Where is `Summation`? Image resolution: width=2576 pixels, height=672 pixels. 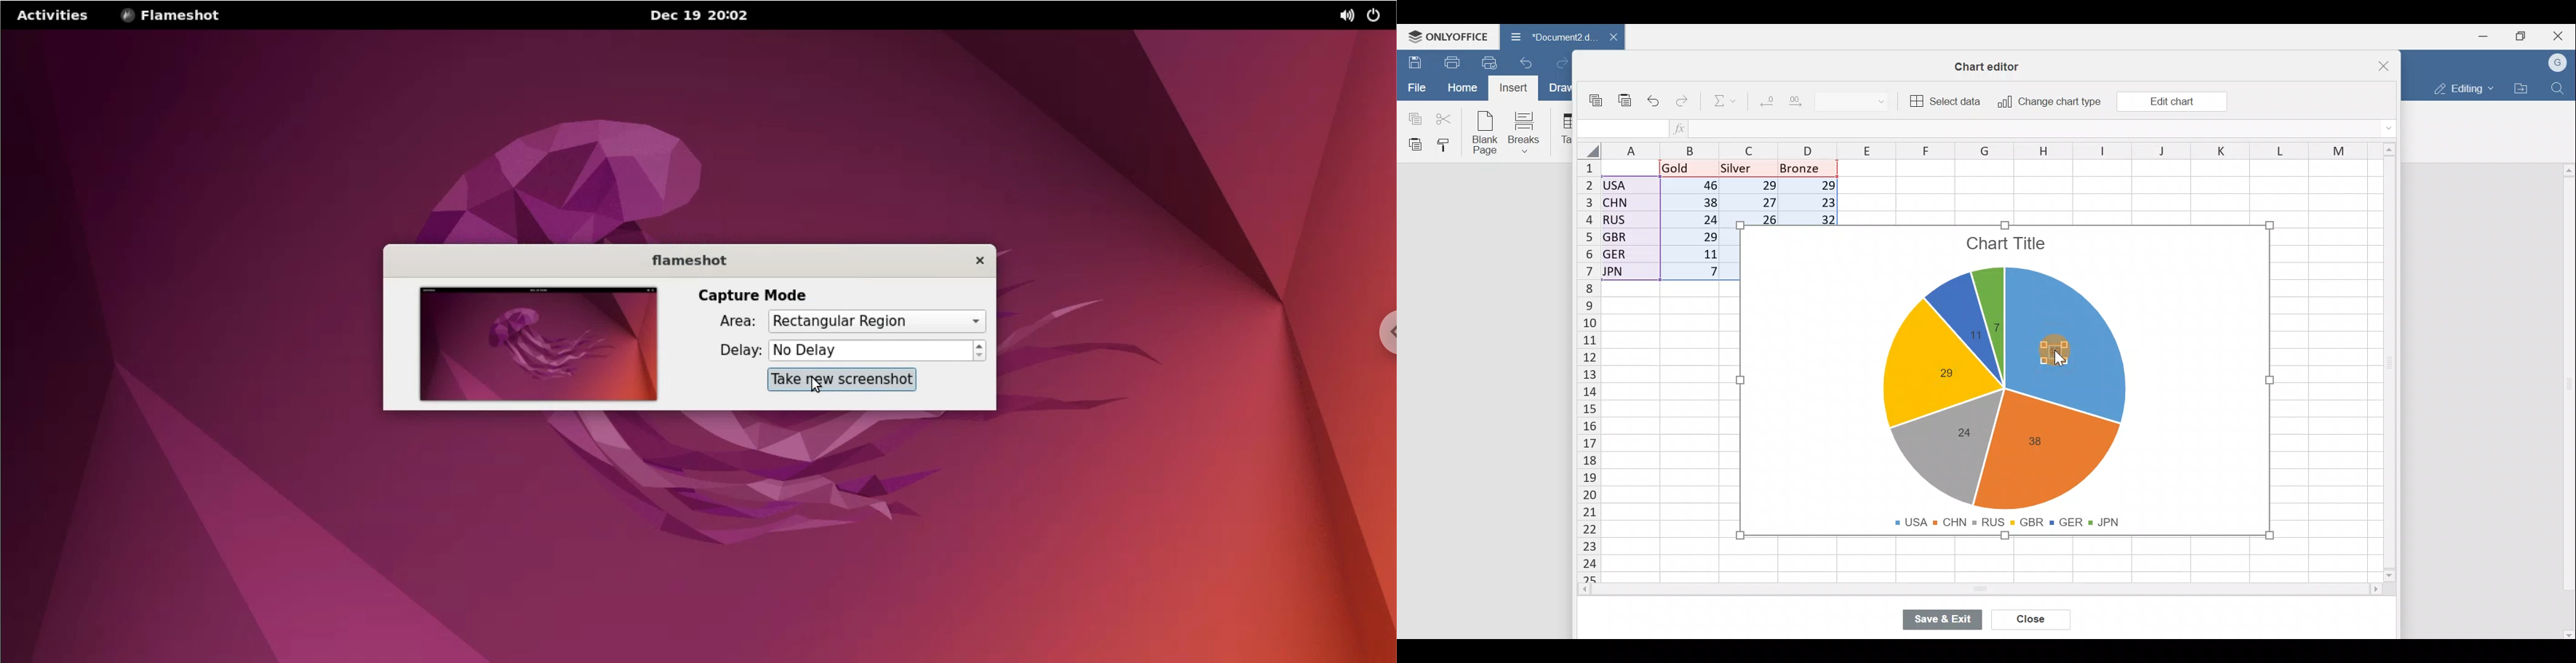 Summation is located at coordinates (1726, 99).